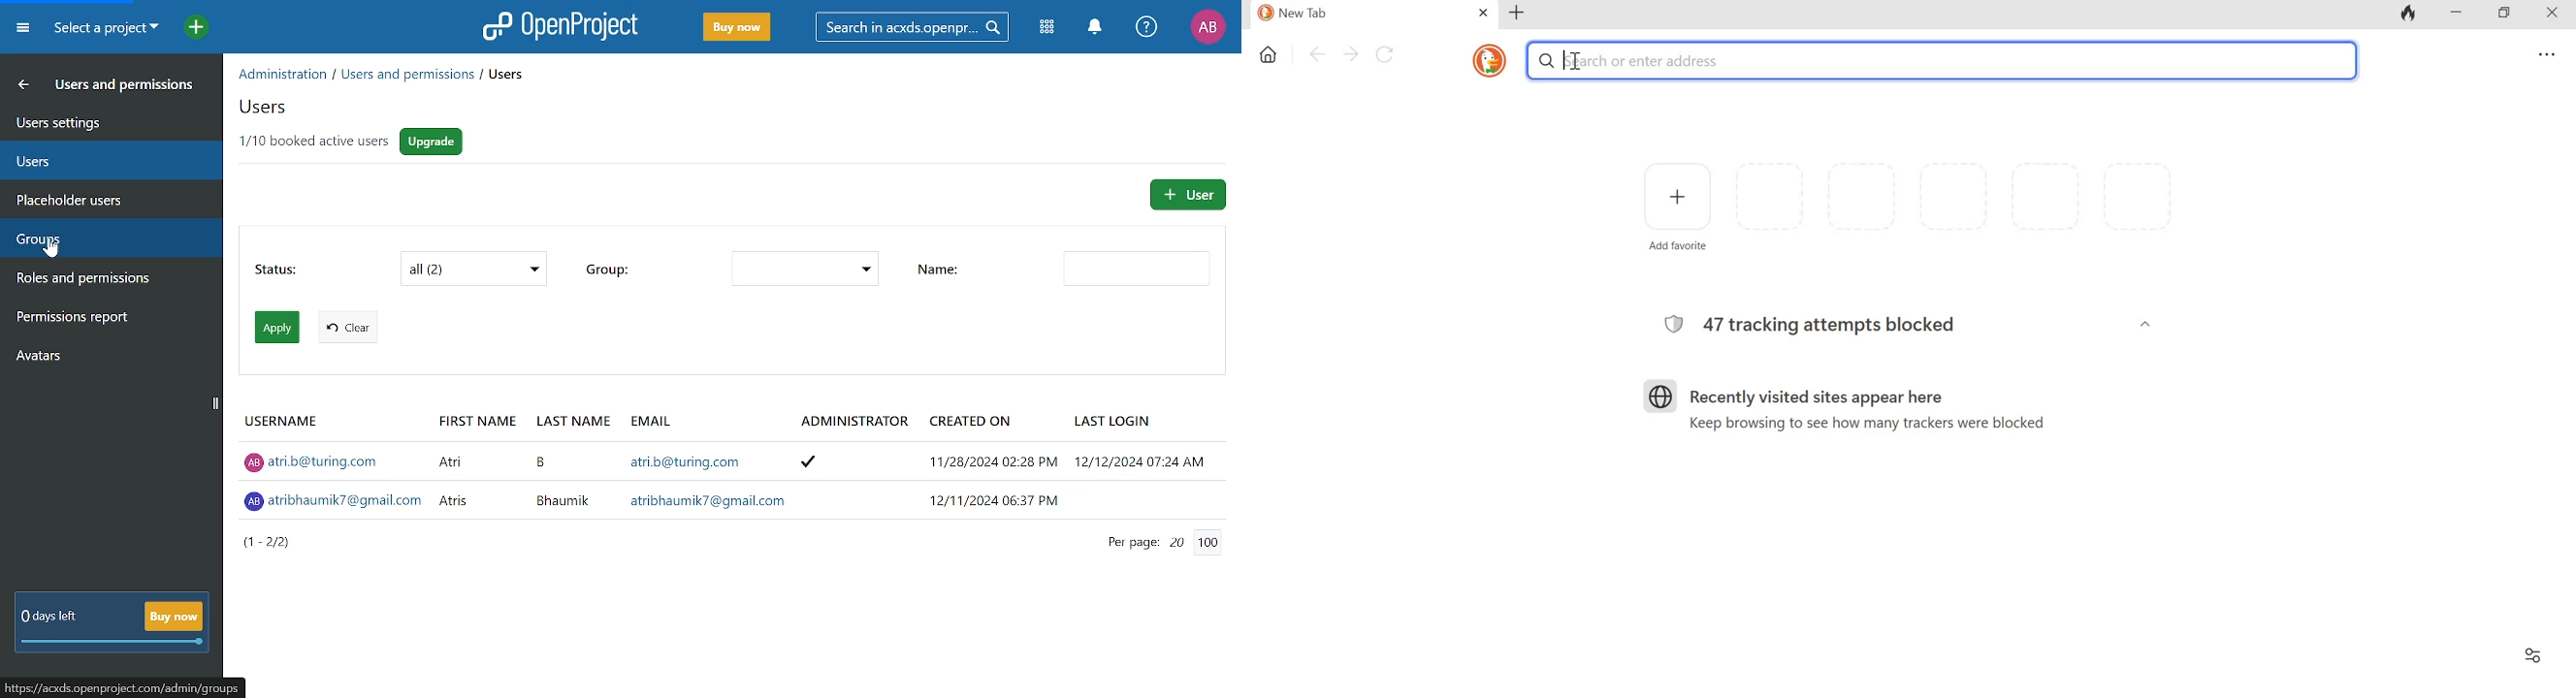 This screenshot has width=2576, height=700. I want to click on status, so click(278, 272).